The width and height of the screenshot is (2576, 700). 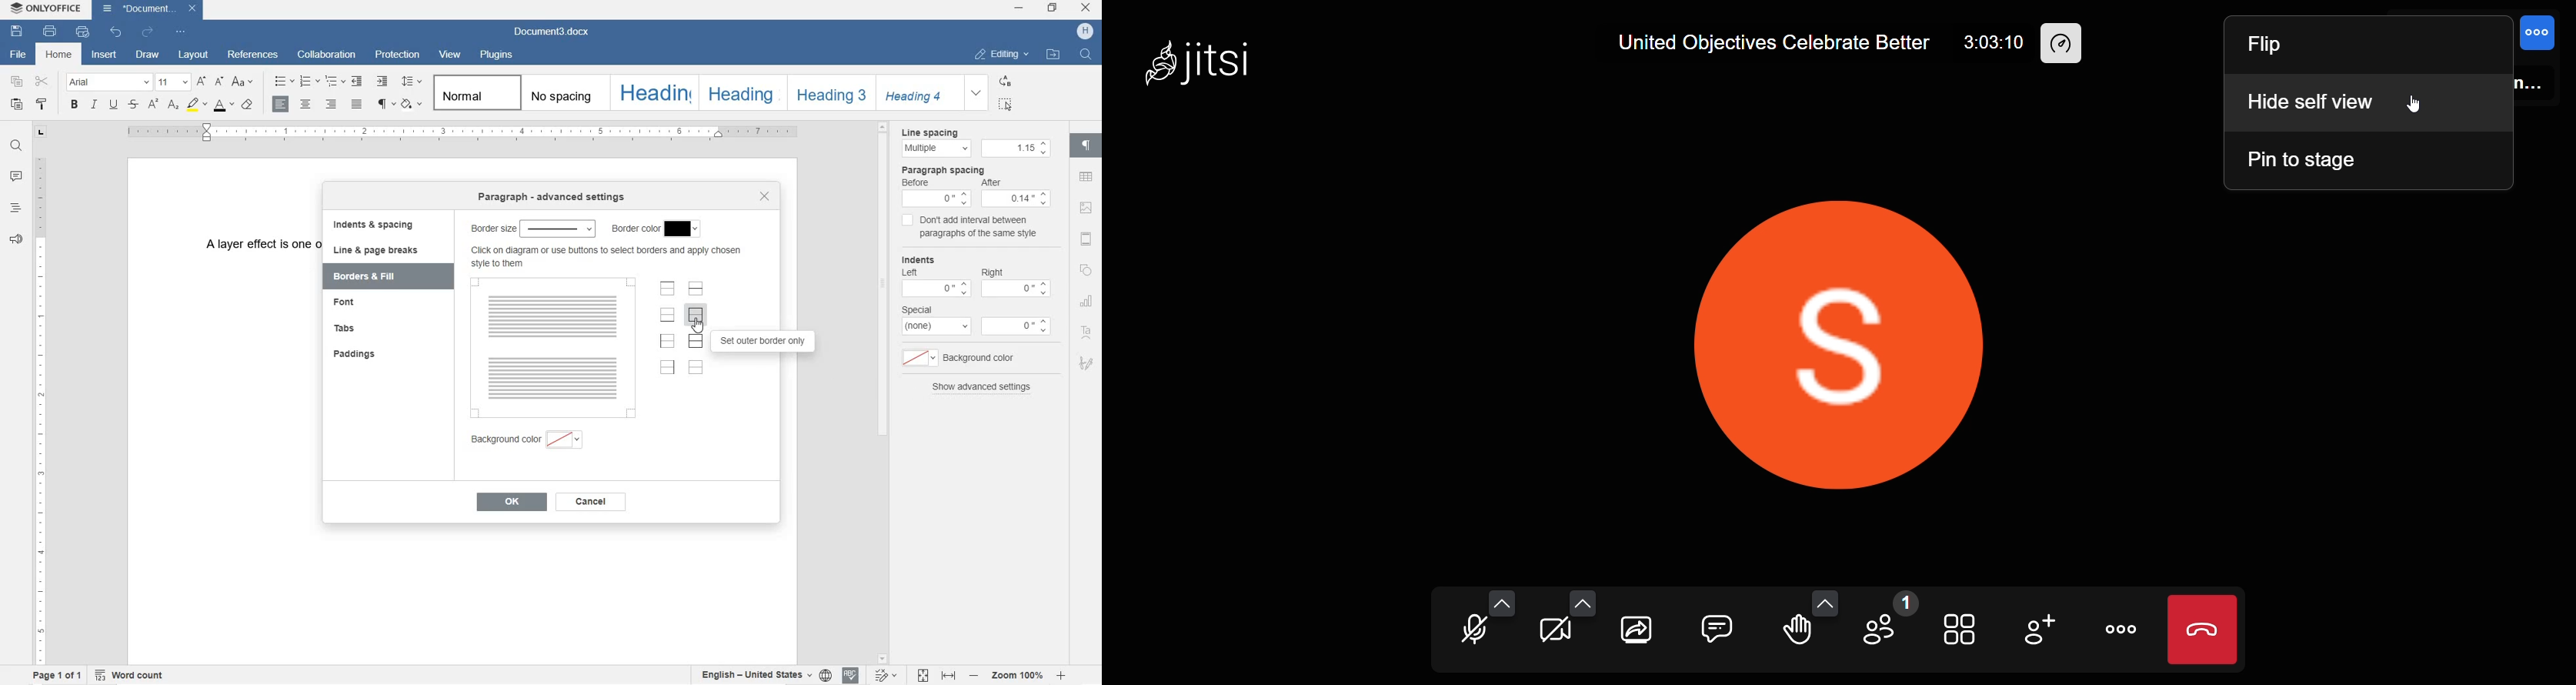 What do you see at coordinates (192, 56) in the screenshot?
I see `LAYOUT` at bounding box center [192, 56].